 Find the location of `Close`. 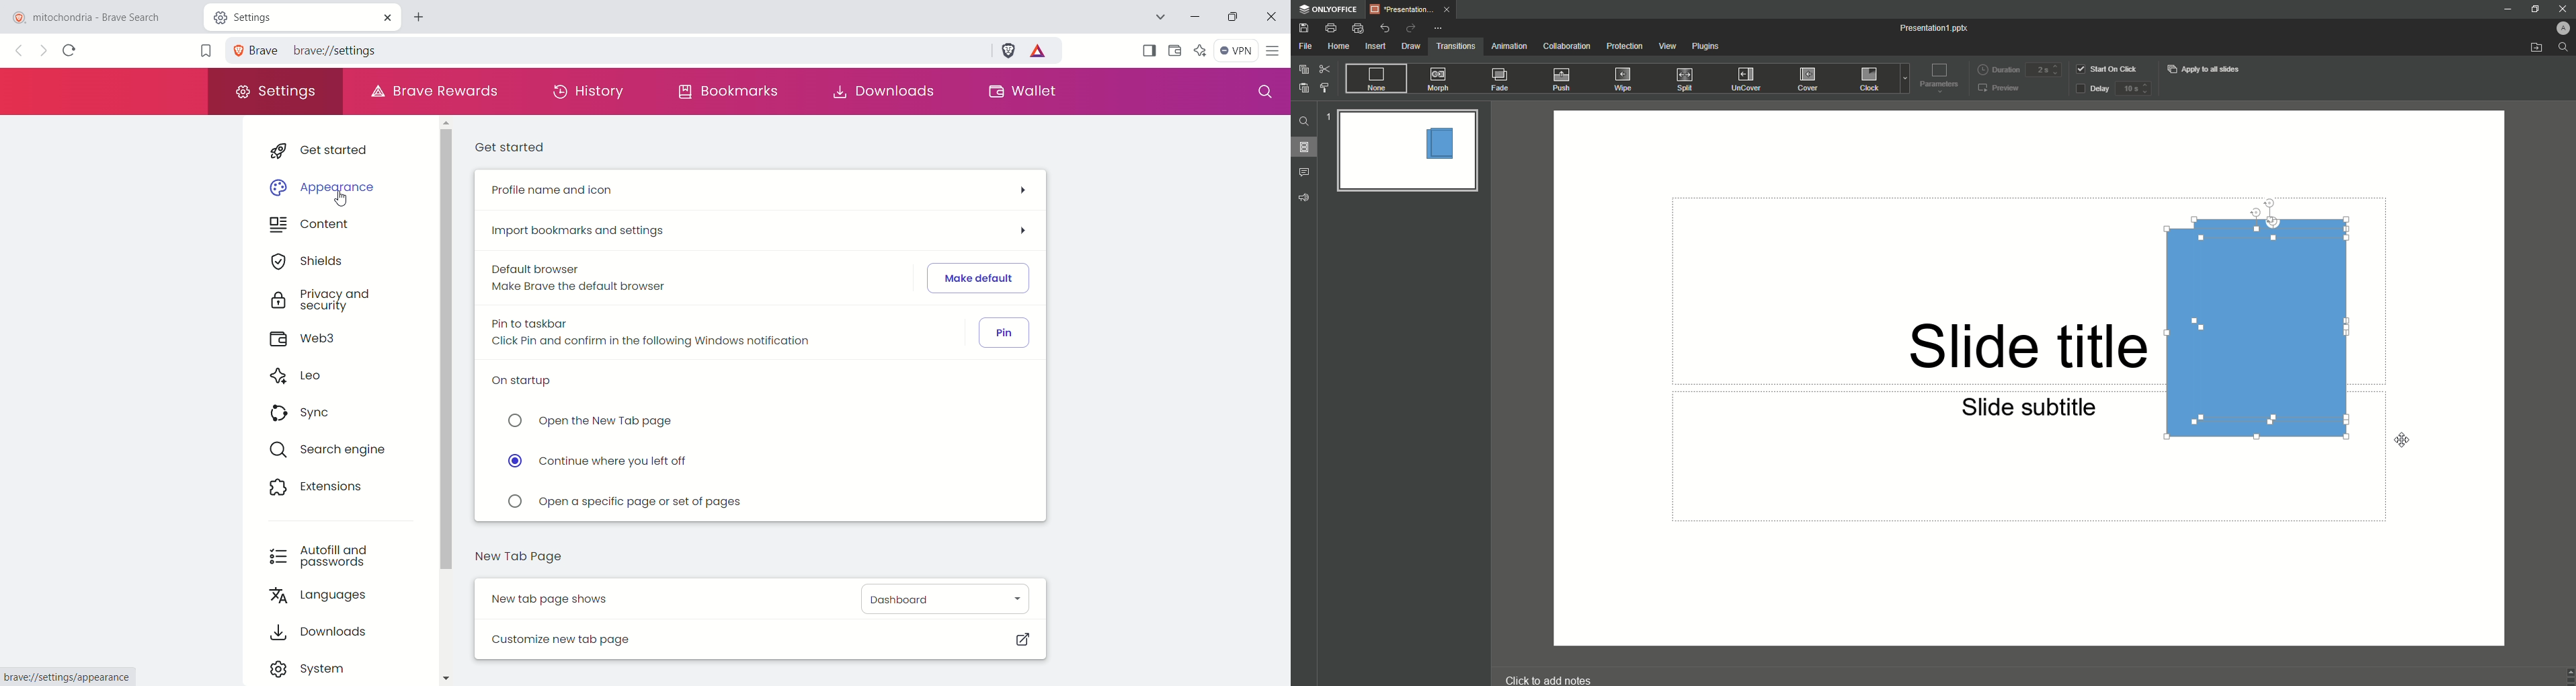

Close is located at coordinates (2557, 8).